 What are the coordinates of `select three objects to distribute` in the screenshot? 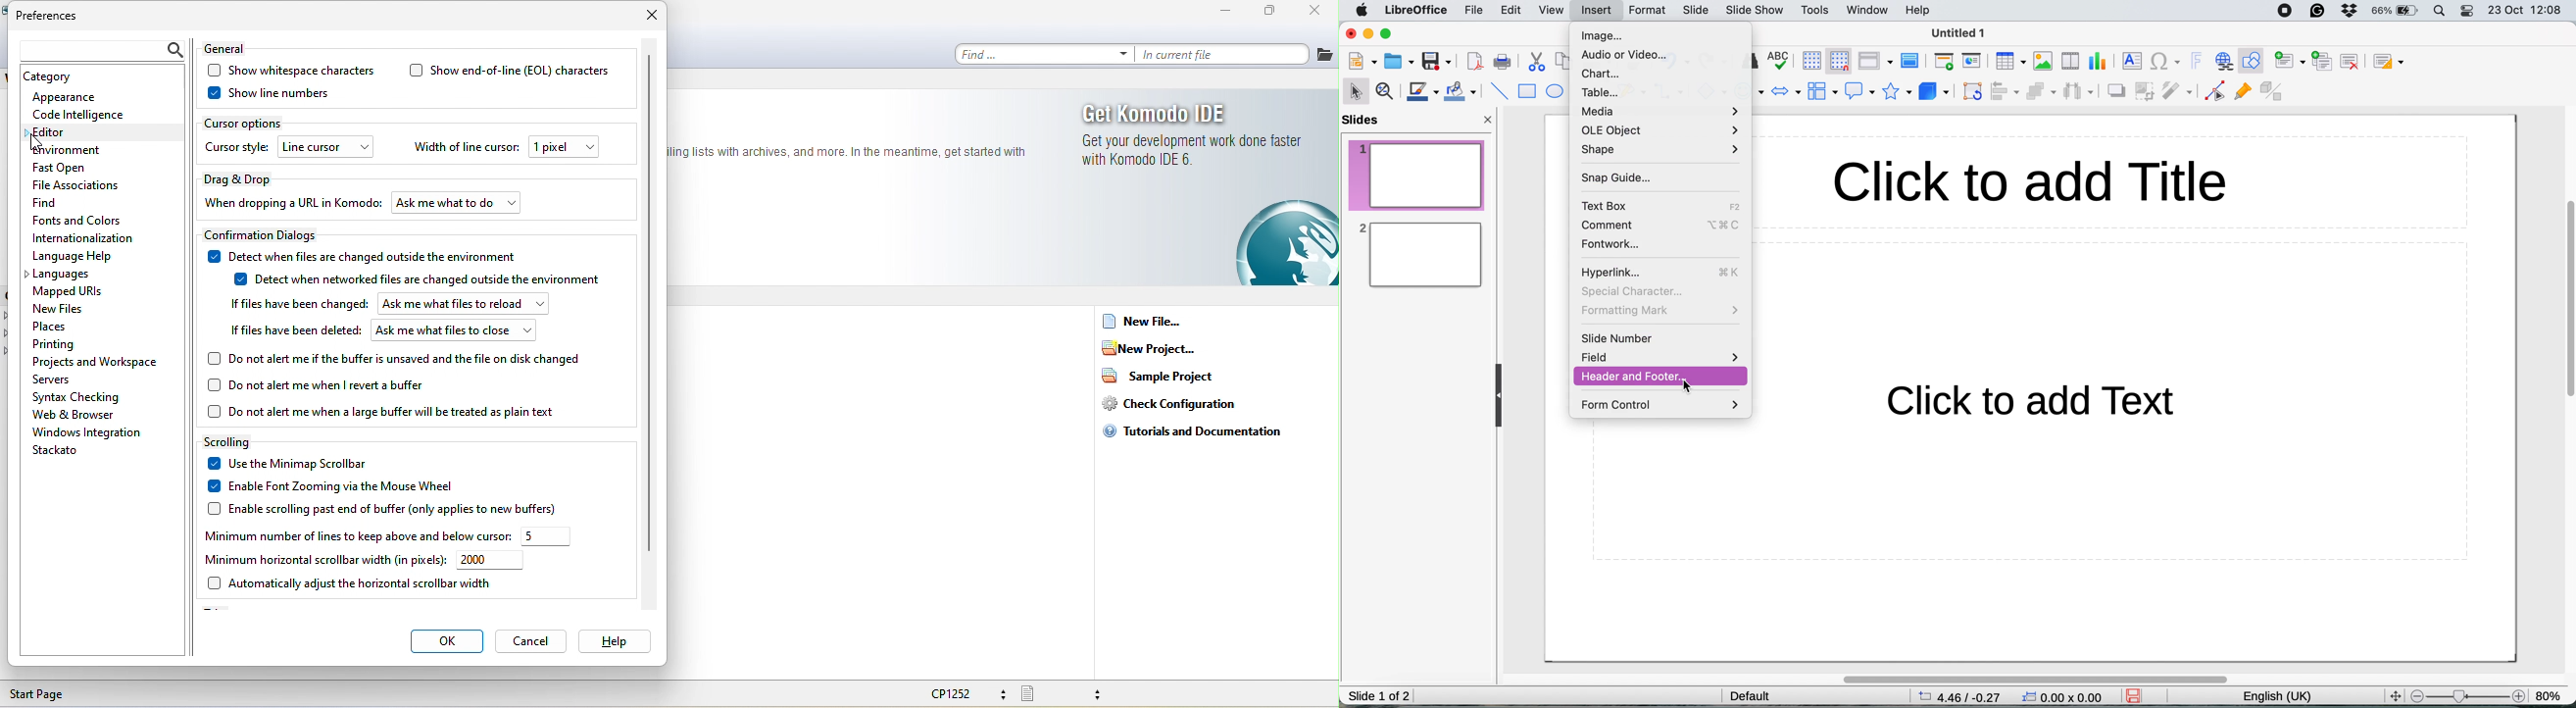 It's located at (2079, 93).